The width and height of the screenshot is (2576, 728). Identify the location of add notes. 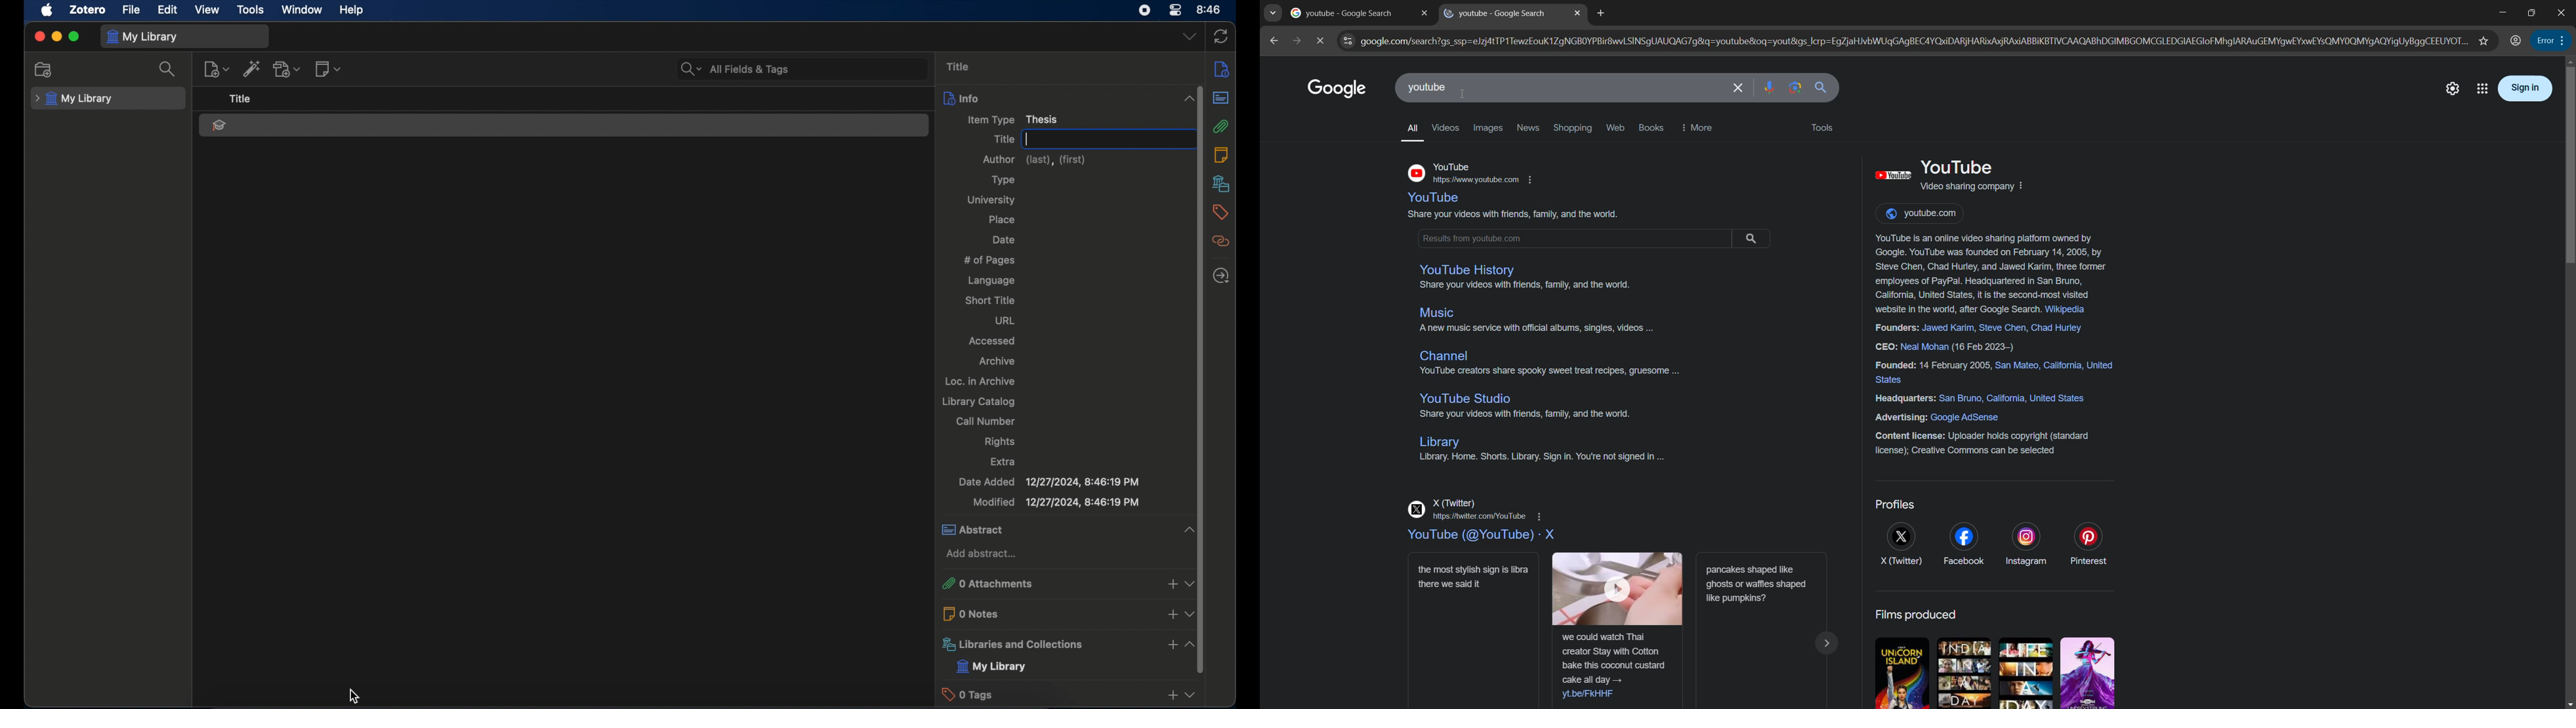
(1169, 614).